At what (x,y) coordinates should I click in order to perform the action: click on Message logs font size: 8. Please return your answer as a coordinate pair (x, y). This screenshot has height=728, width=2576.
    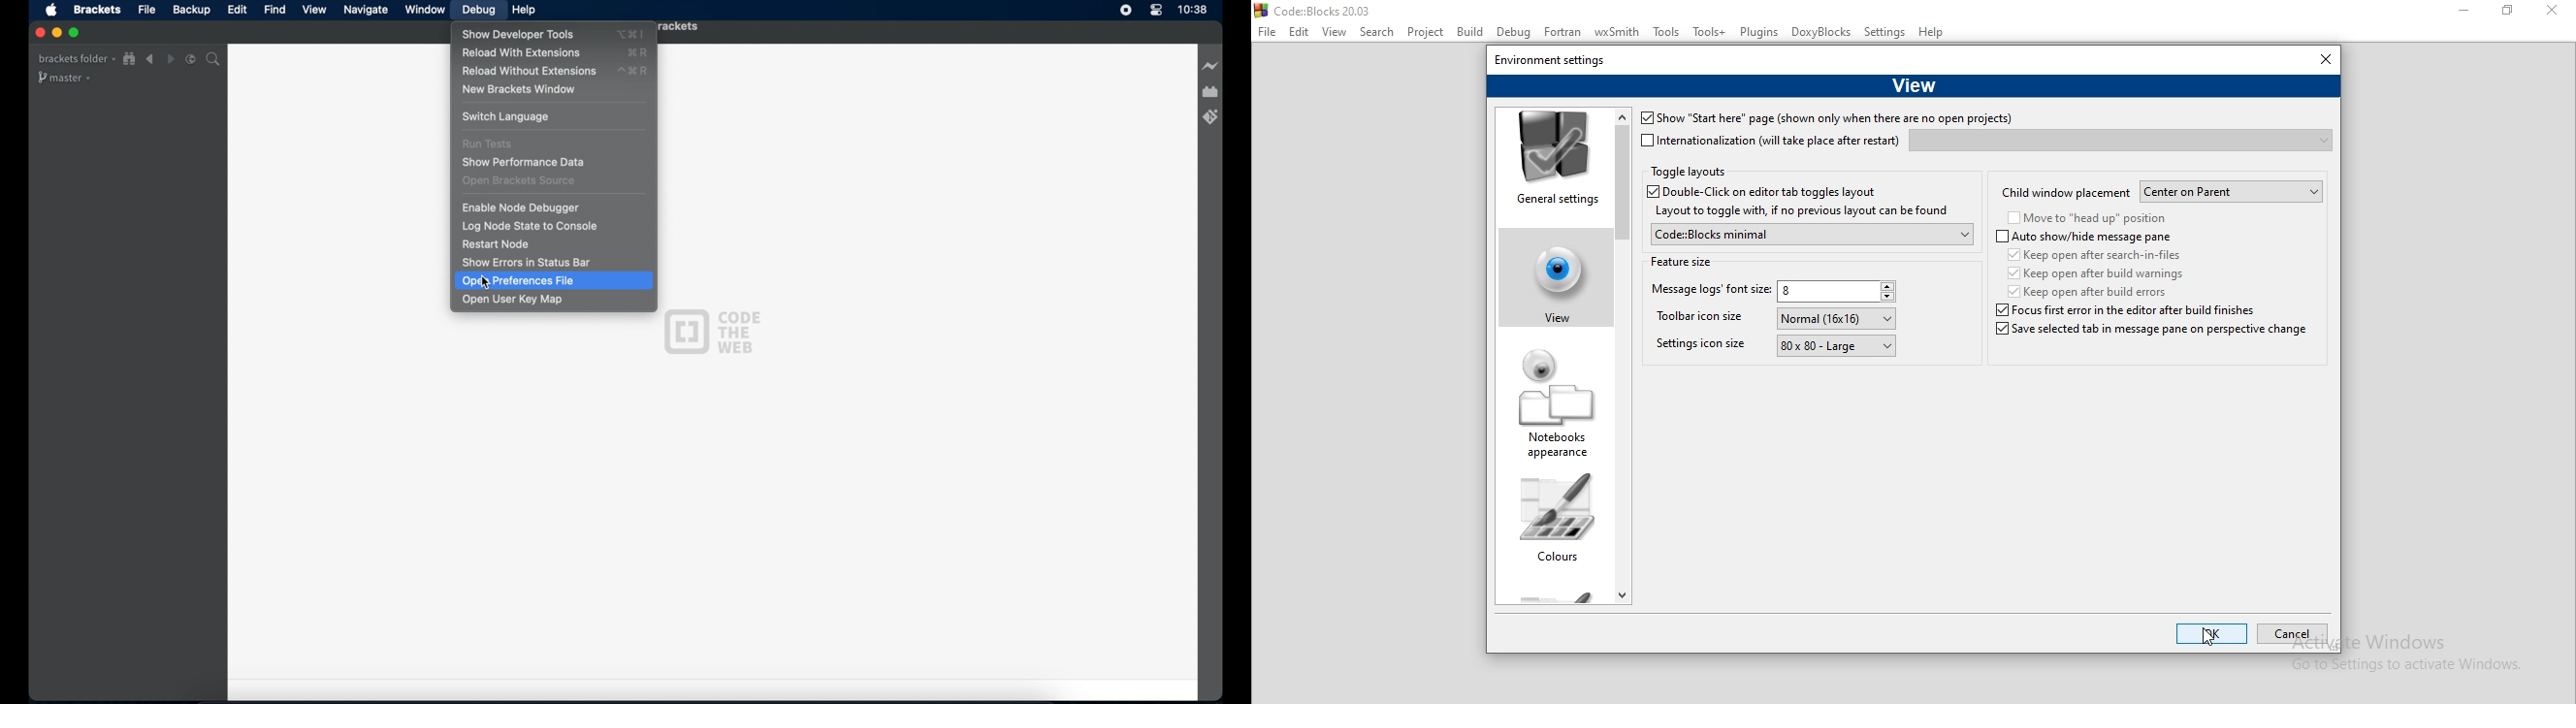
    Looking at the image, I should click on (1708, 292).